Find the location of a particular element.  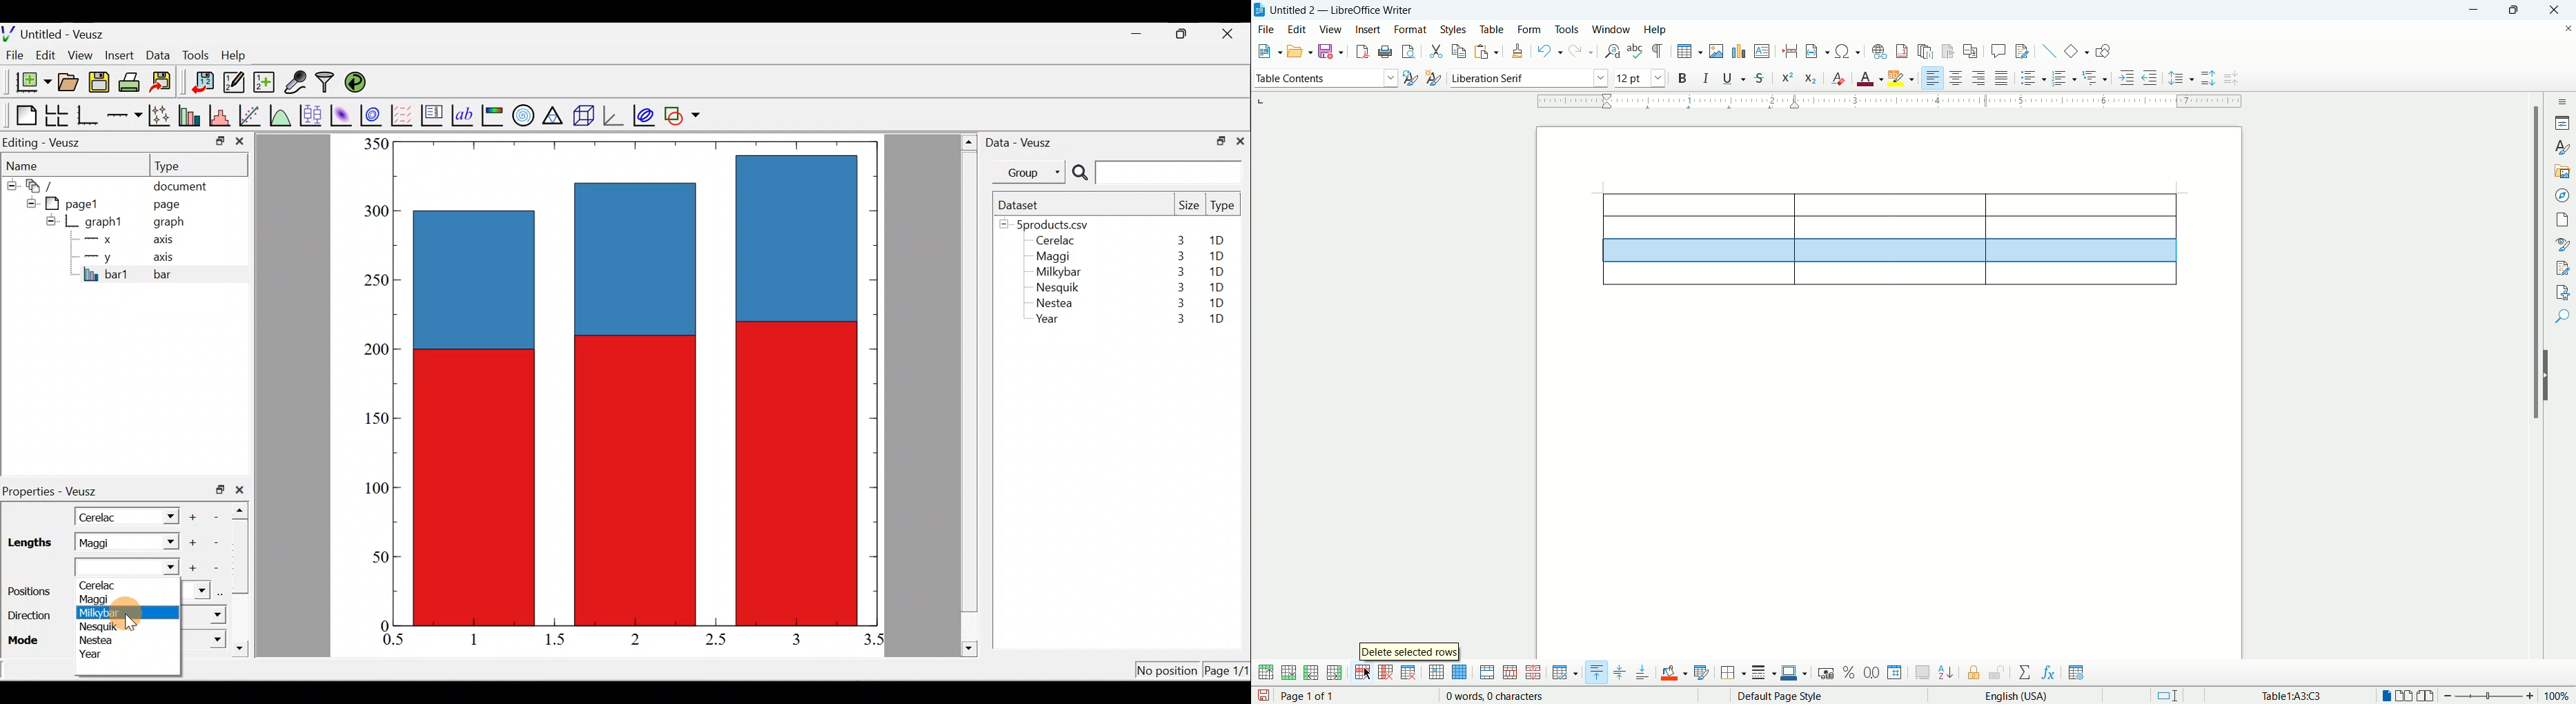

align center is located at coordinates (1957, 79).